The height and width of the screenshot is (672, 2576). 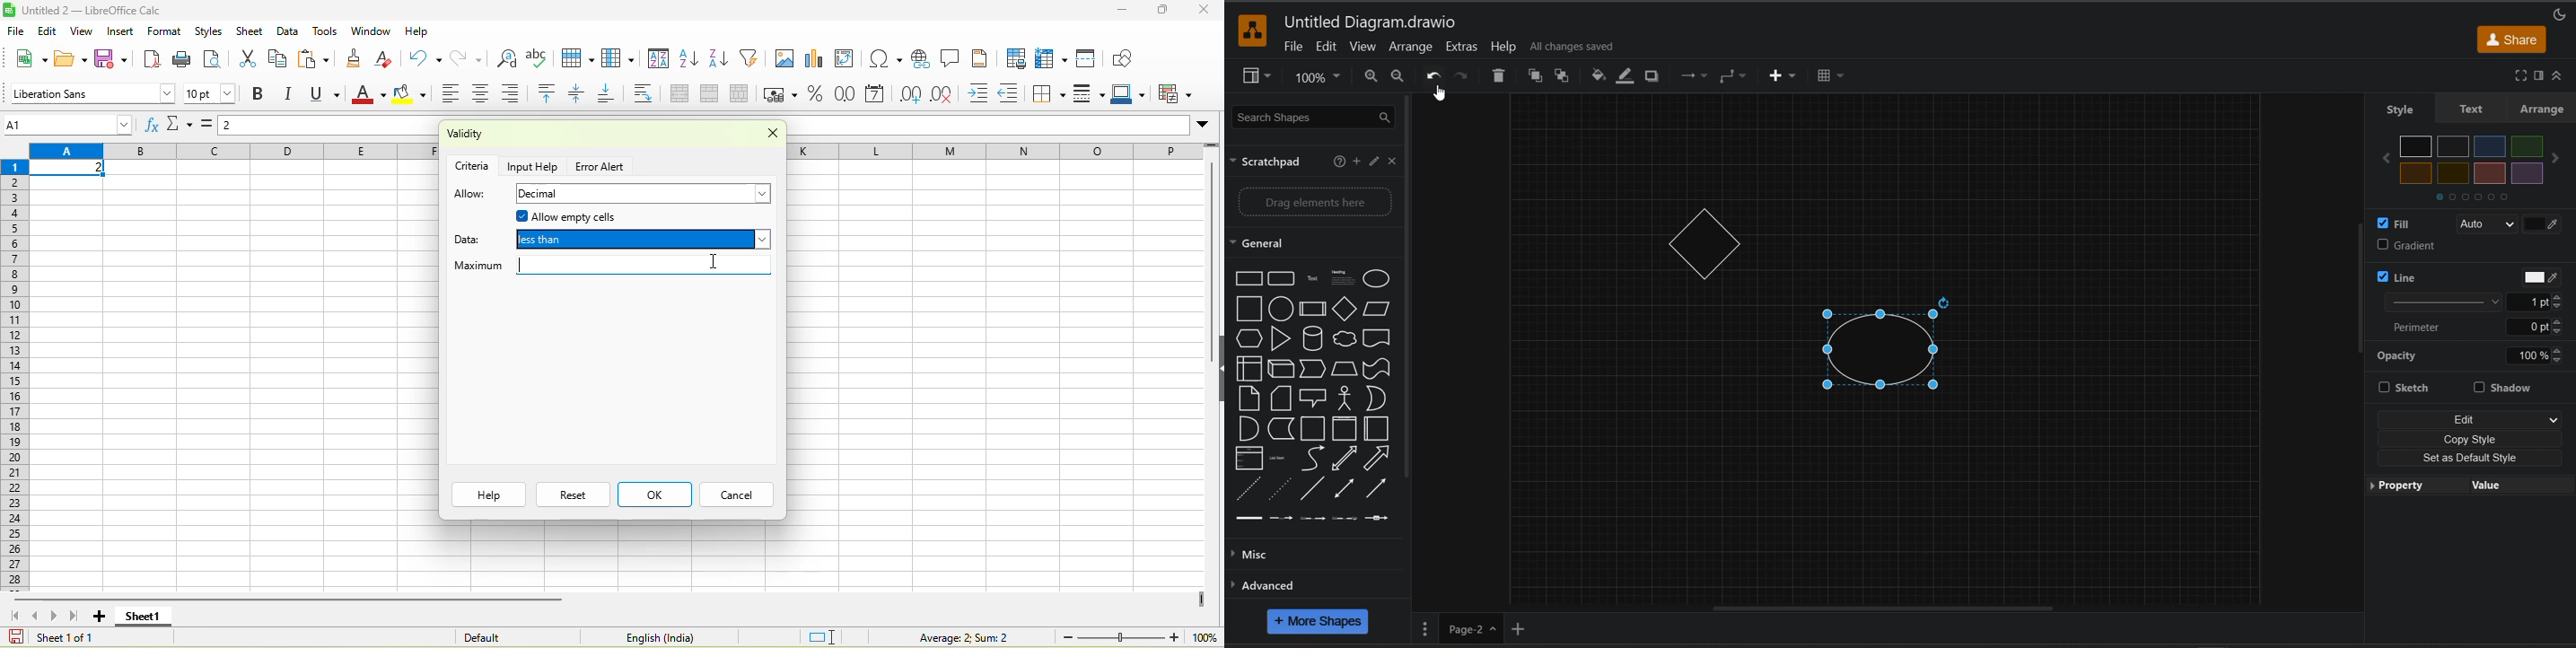 I want to click on fill color, so click(x=1597, y=75).